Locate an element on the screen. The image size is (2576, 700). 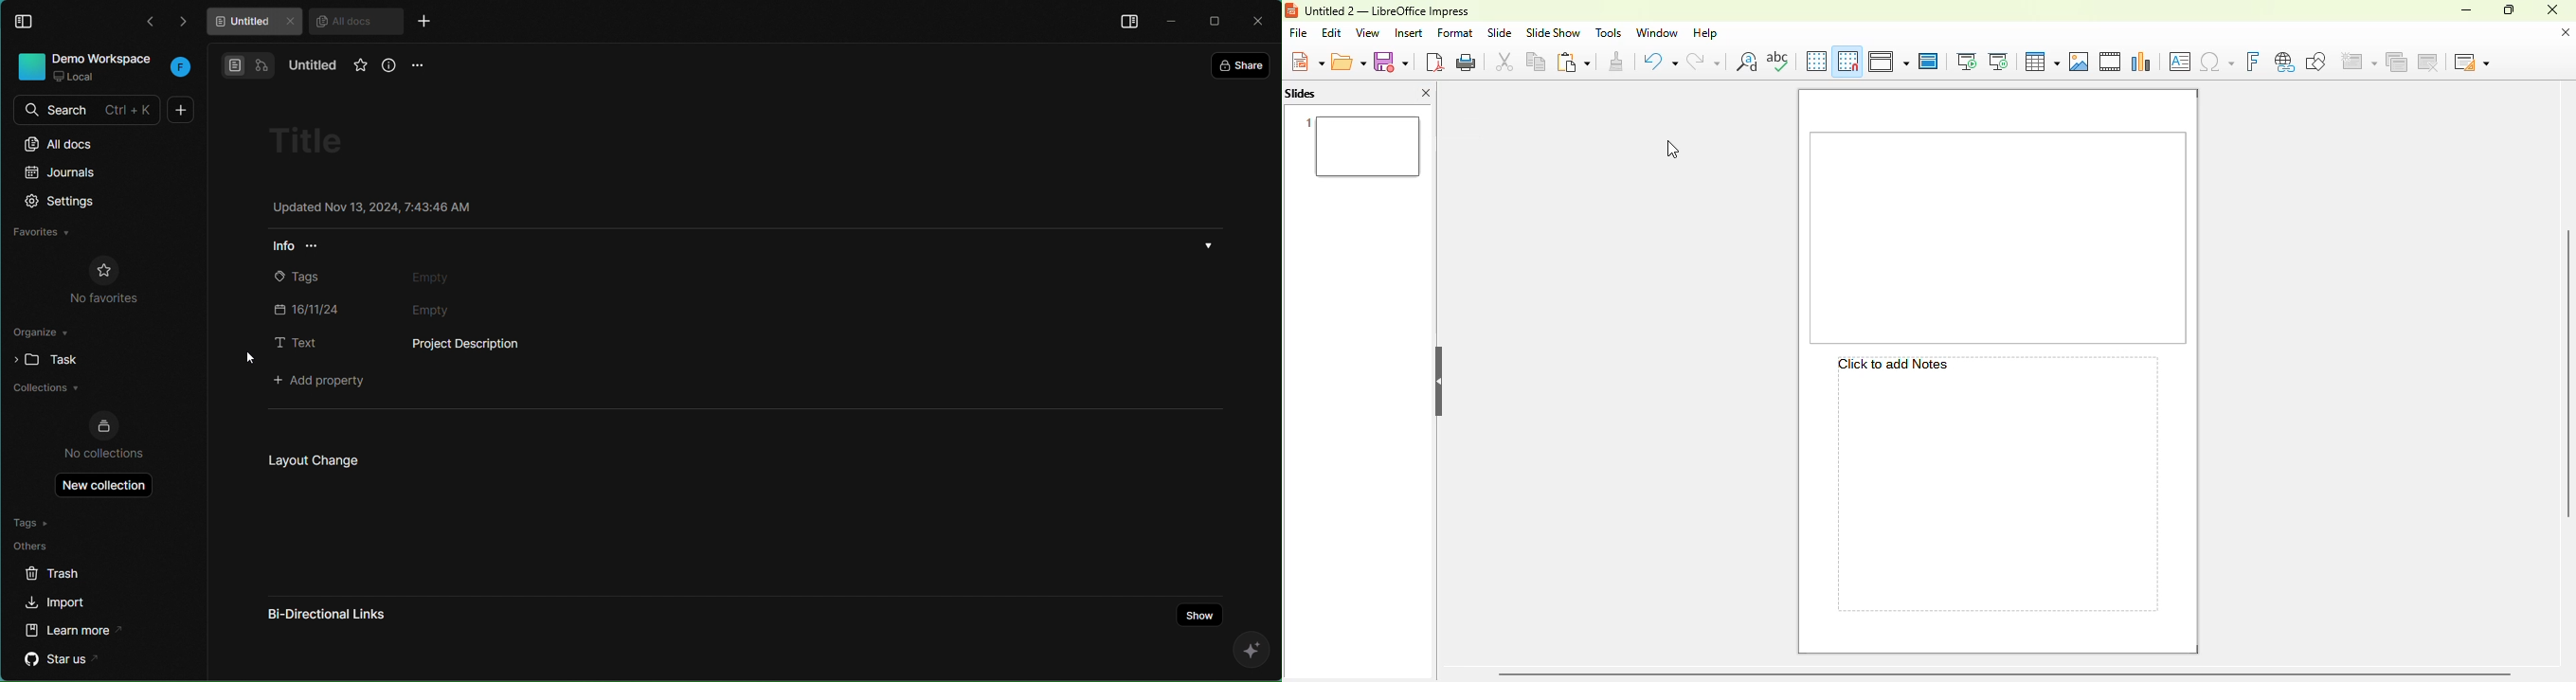
insert hyperlink is located at coordinates (2284, 61).